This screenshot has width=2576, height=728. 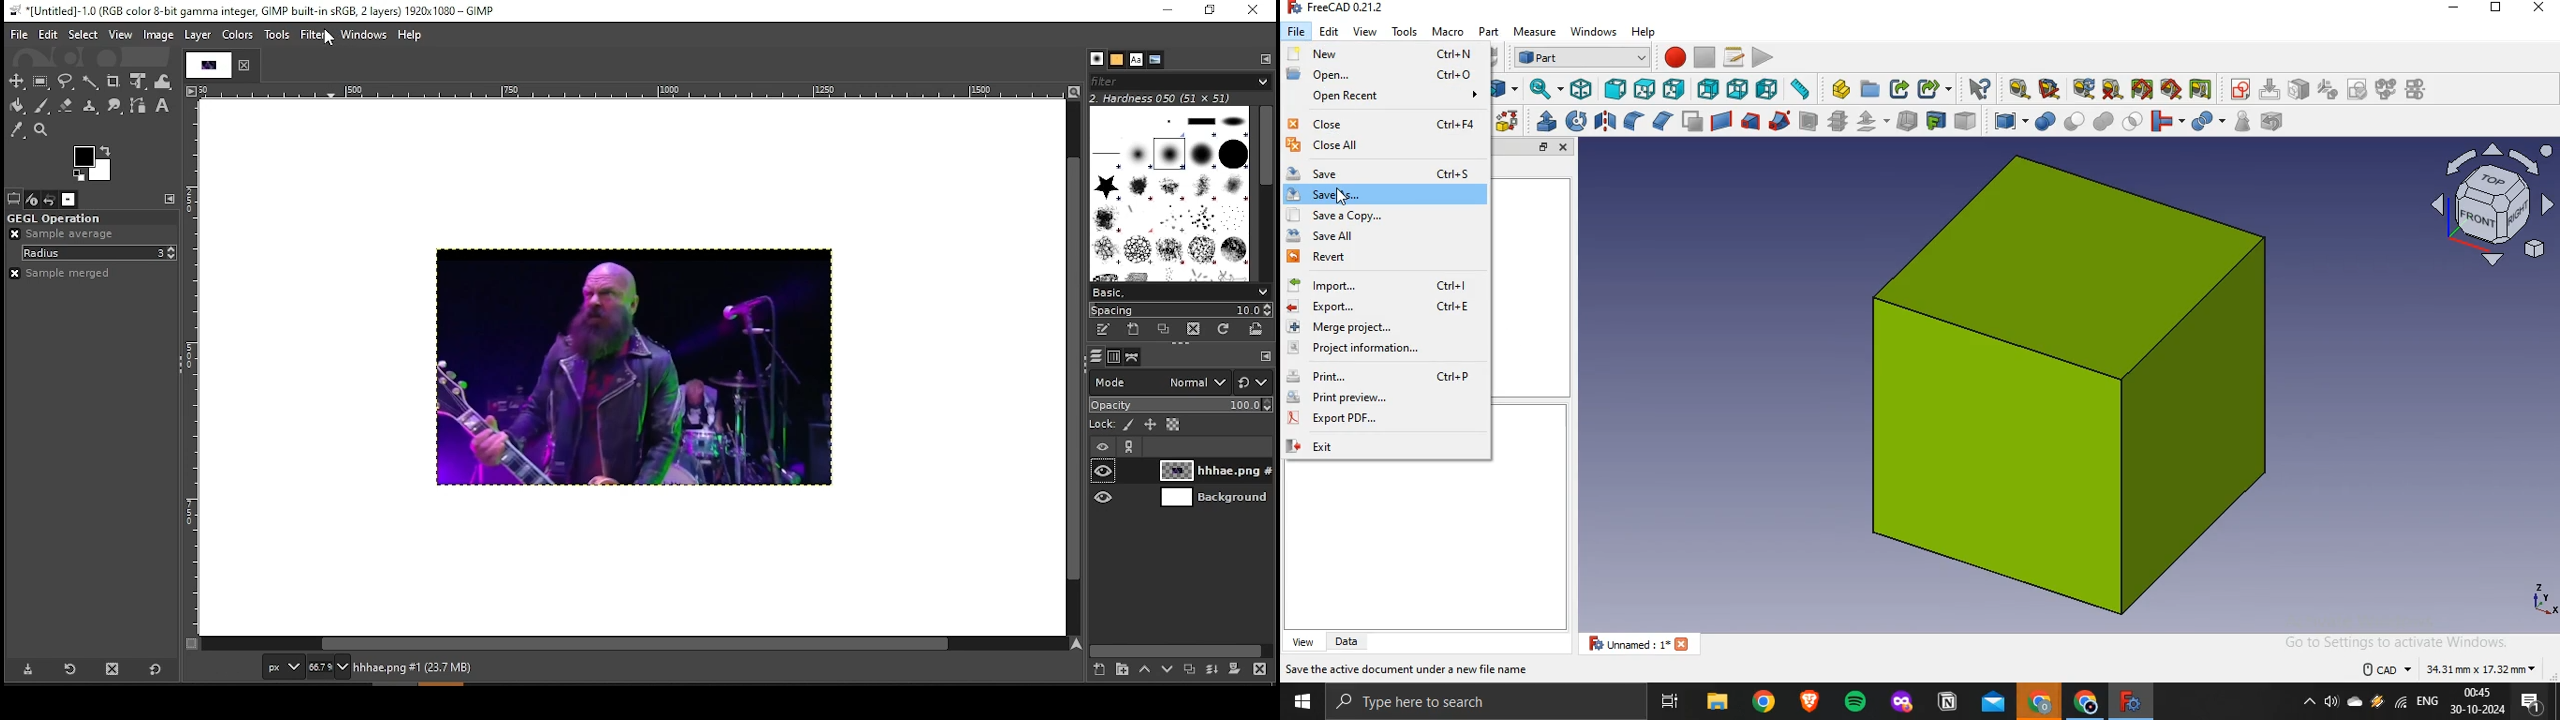 I want to click on stop recording, so click(x=1706, y=57).